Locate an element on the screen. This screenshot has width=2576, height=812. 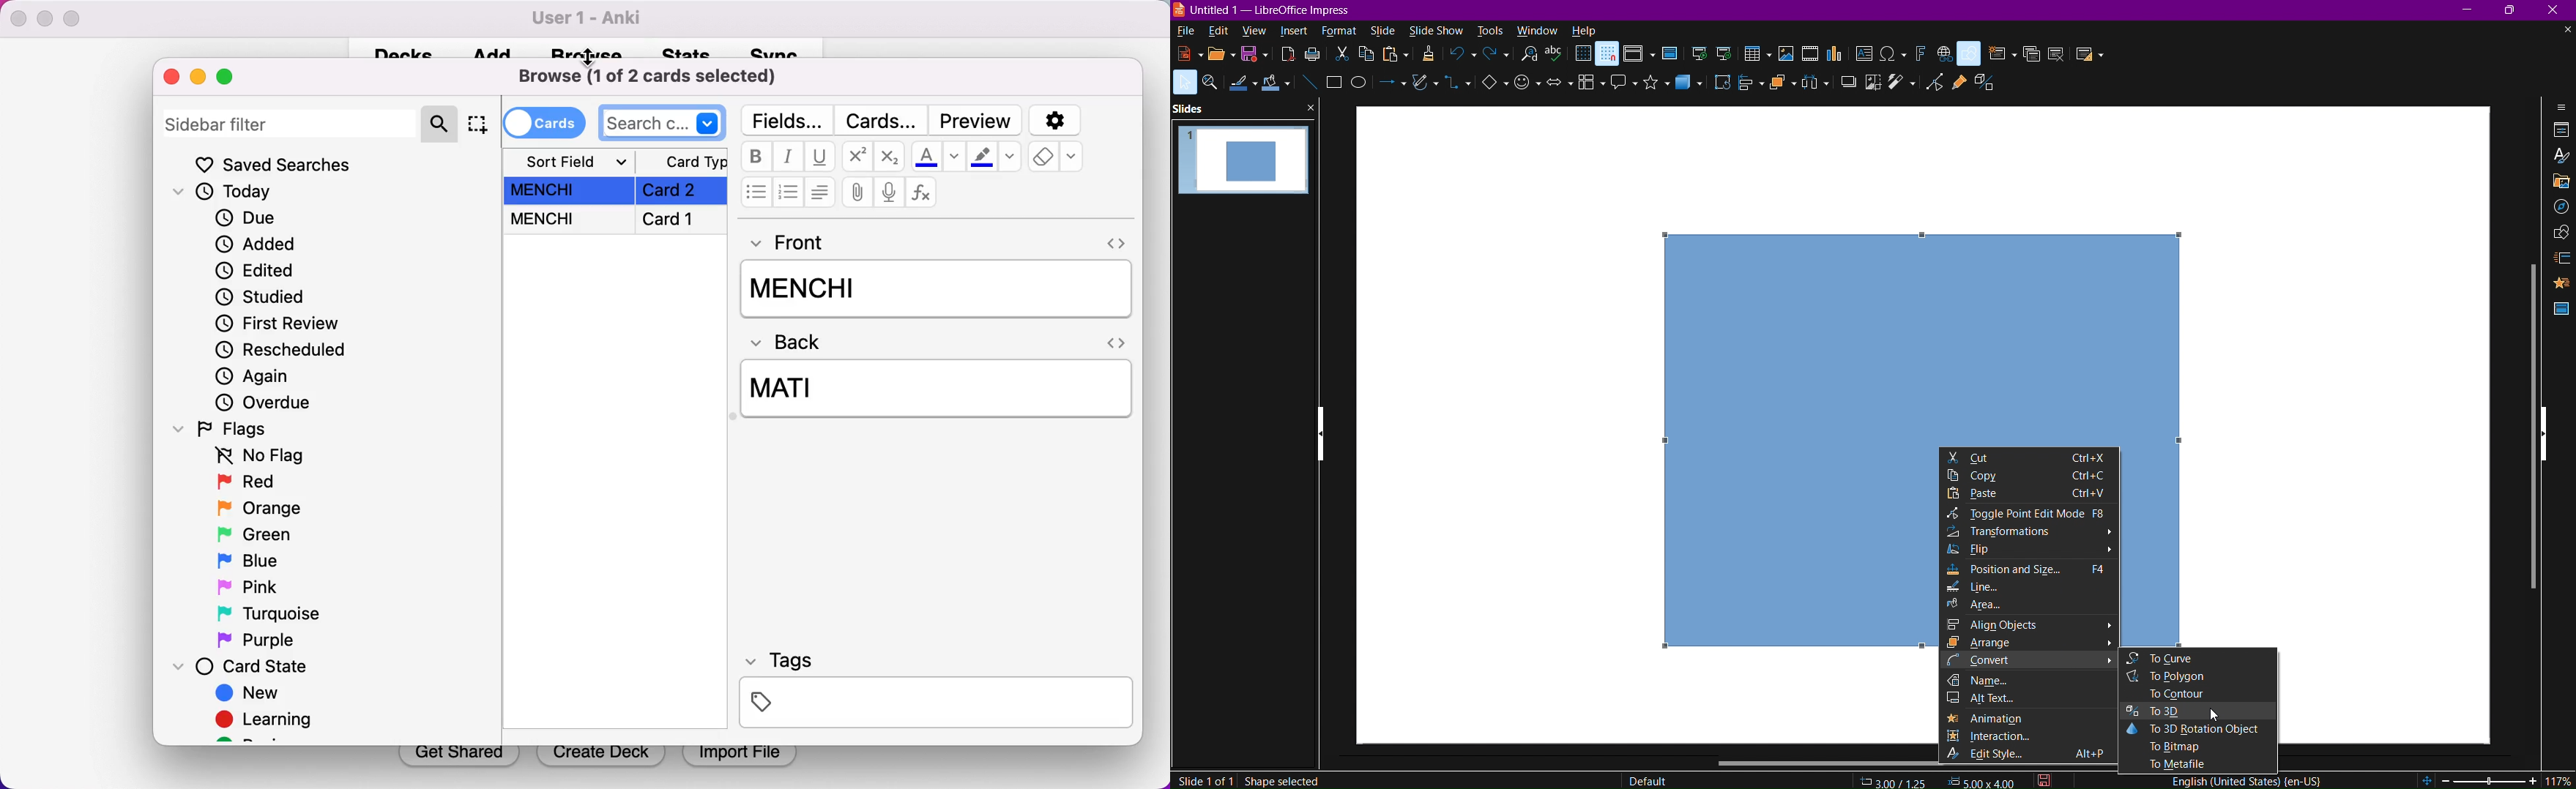
Default is located at coordinates (1648, 779).